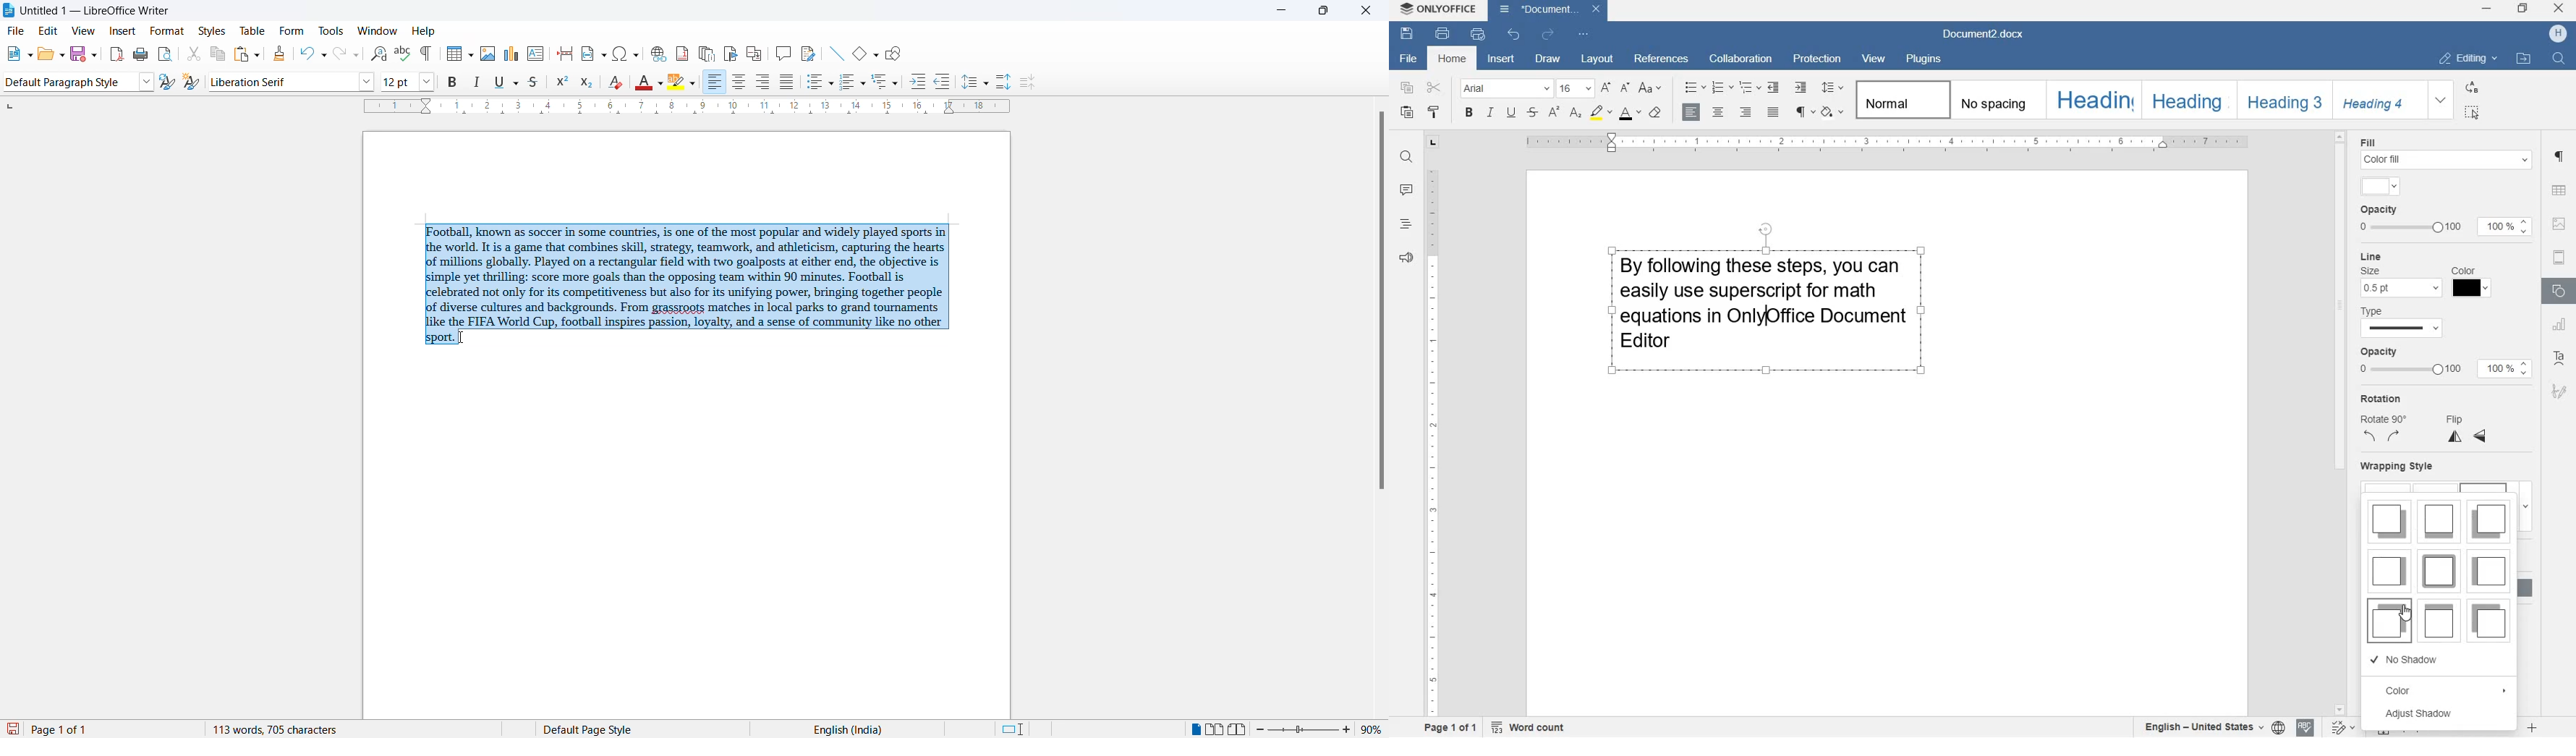 The width and height of the screenshot is (2576, 756). What do you see at coordinates (2212, 727) in the screenshot?
I see `select document/text language` at bounding box center [2212, 727].